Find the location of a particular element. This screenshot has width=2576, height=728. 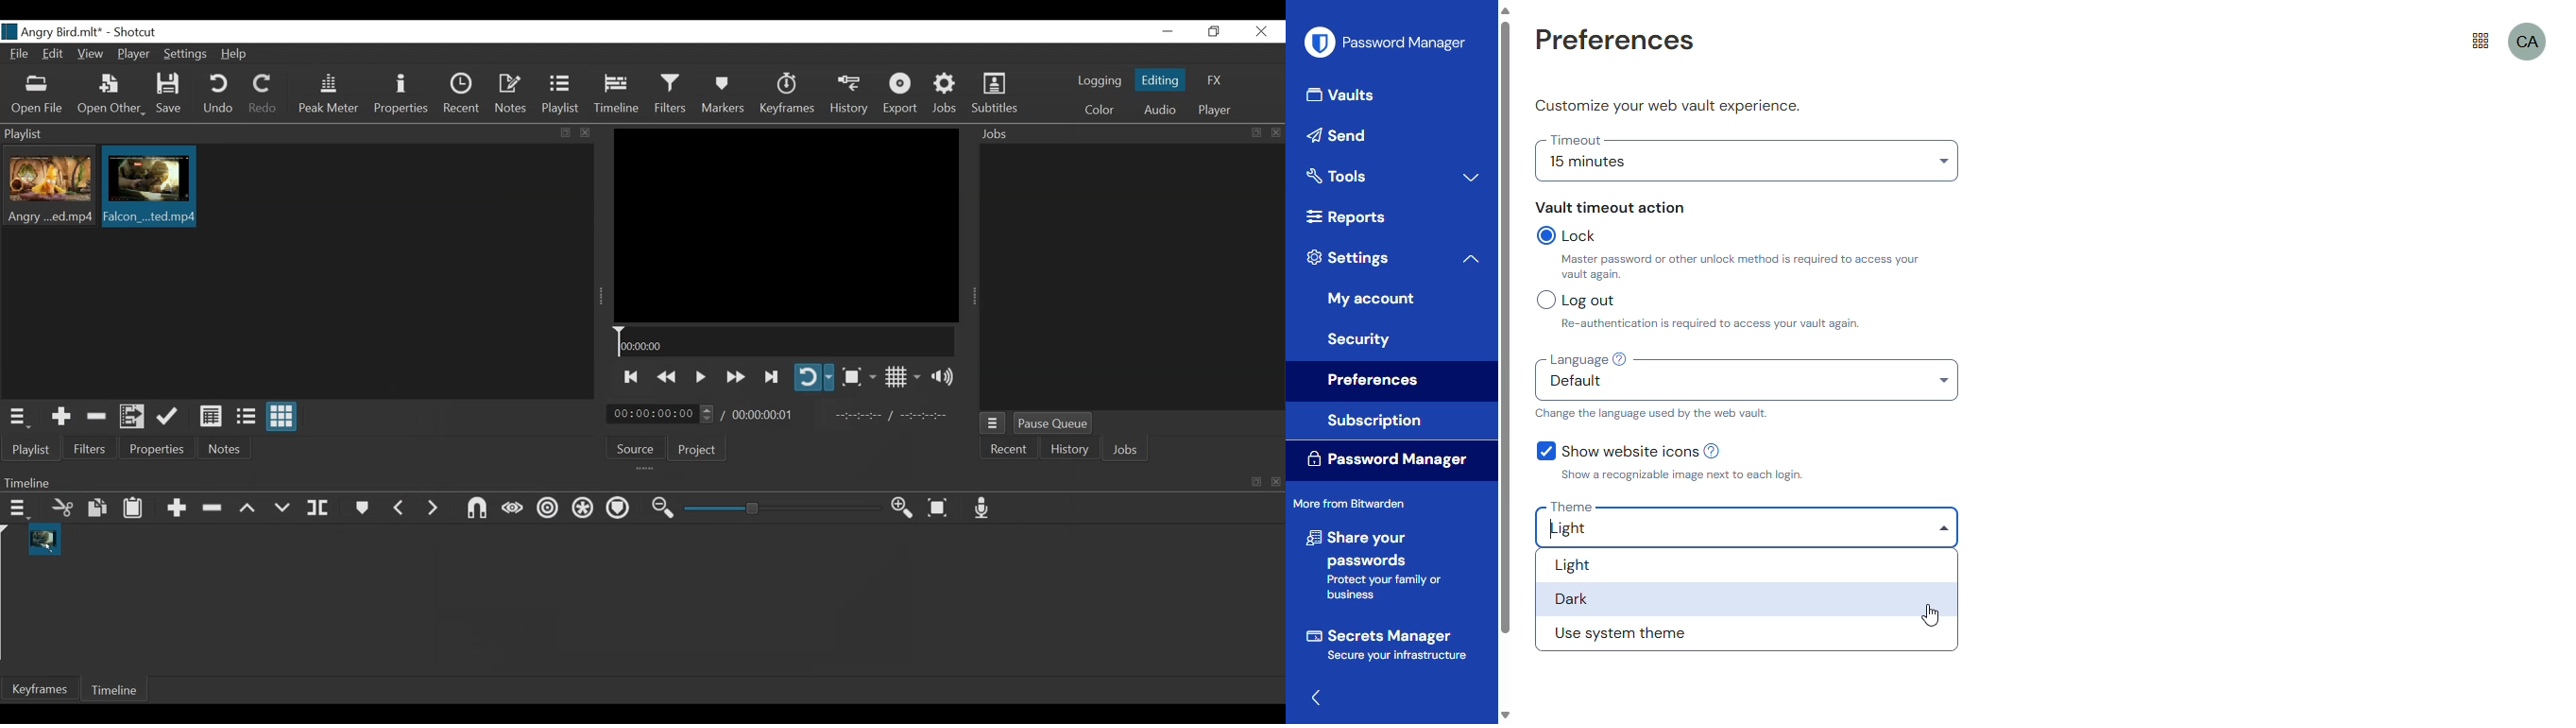

Zoom timeline out is located at coordinates (665, 508).